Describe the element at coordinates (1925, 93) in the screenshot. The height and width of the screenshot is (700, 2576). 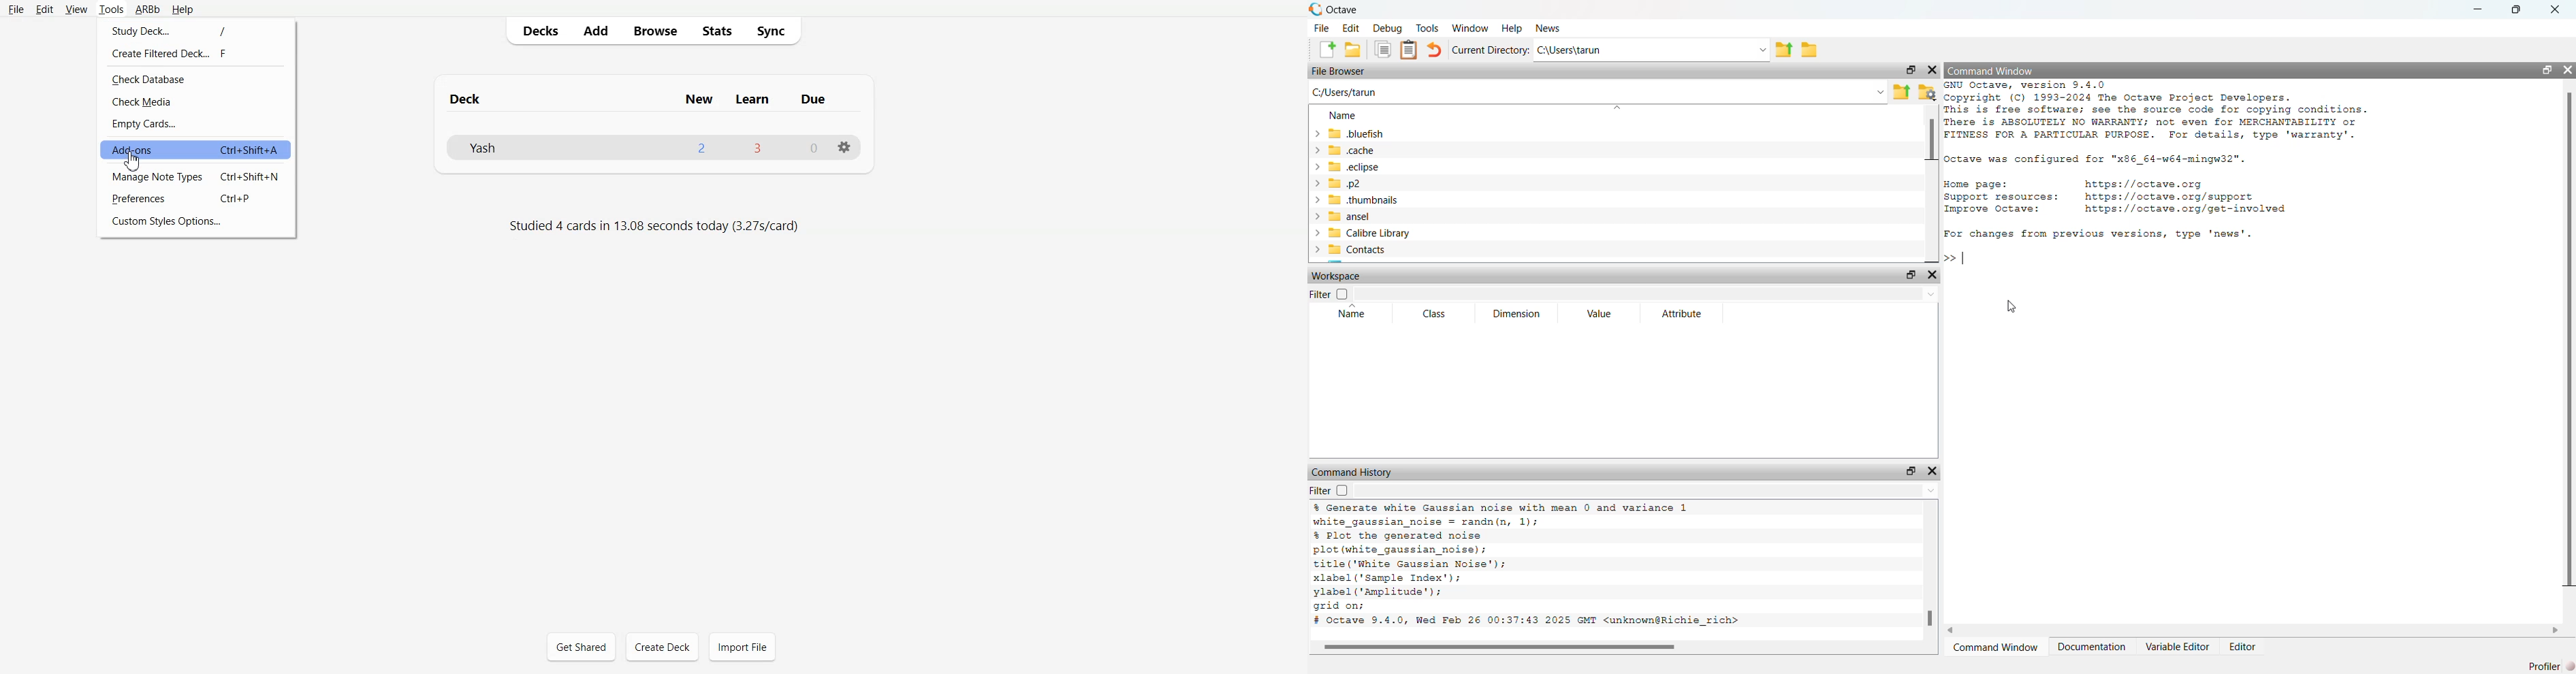
I see `folder settings` at that location.